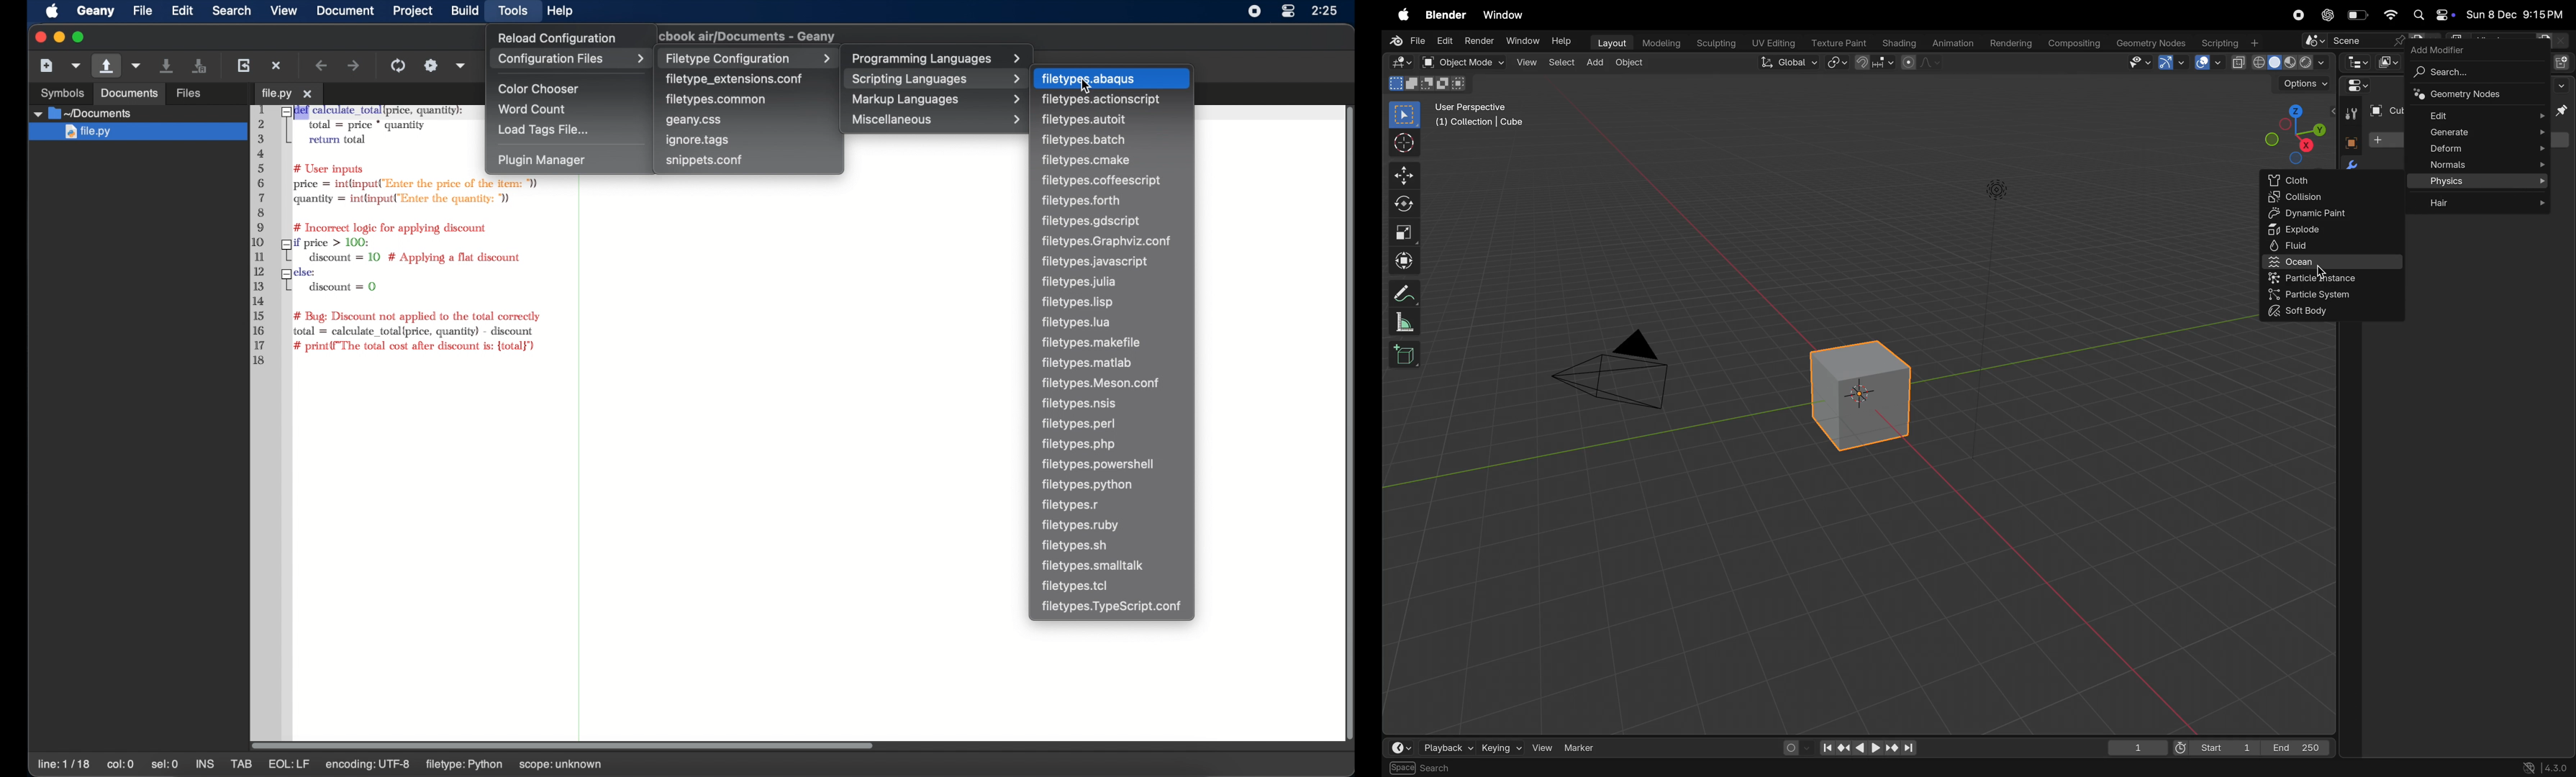 This screenshot has width=2576, height=784. Describe the element at coordinates (2352, 41) in the screenshot. I see `pin scene` at that location.